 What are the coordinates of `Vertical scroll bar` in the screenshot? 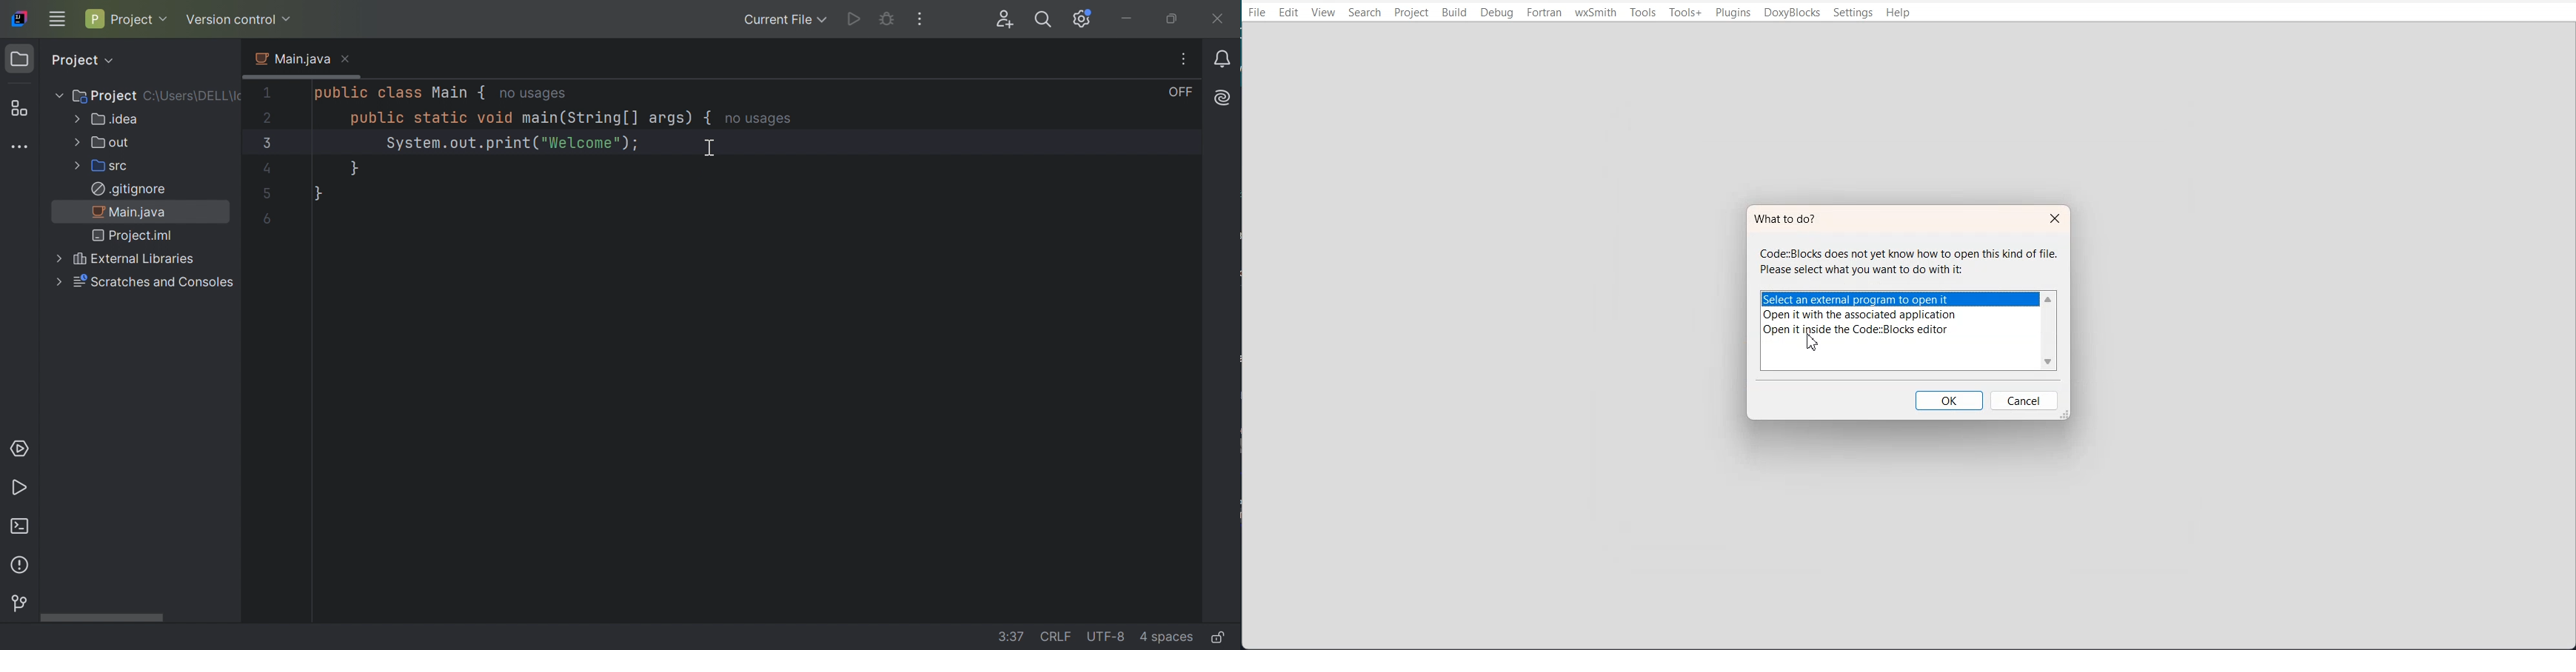 It's located at (2048, 330).